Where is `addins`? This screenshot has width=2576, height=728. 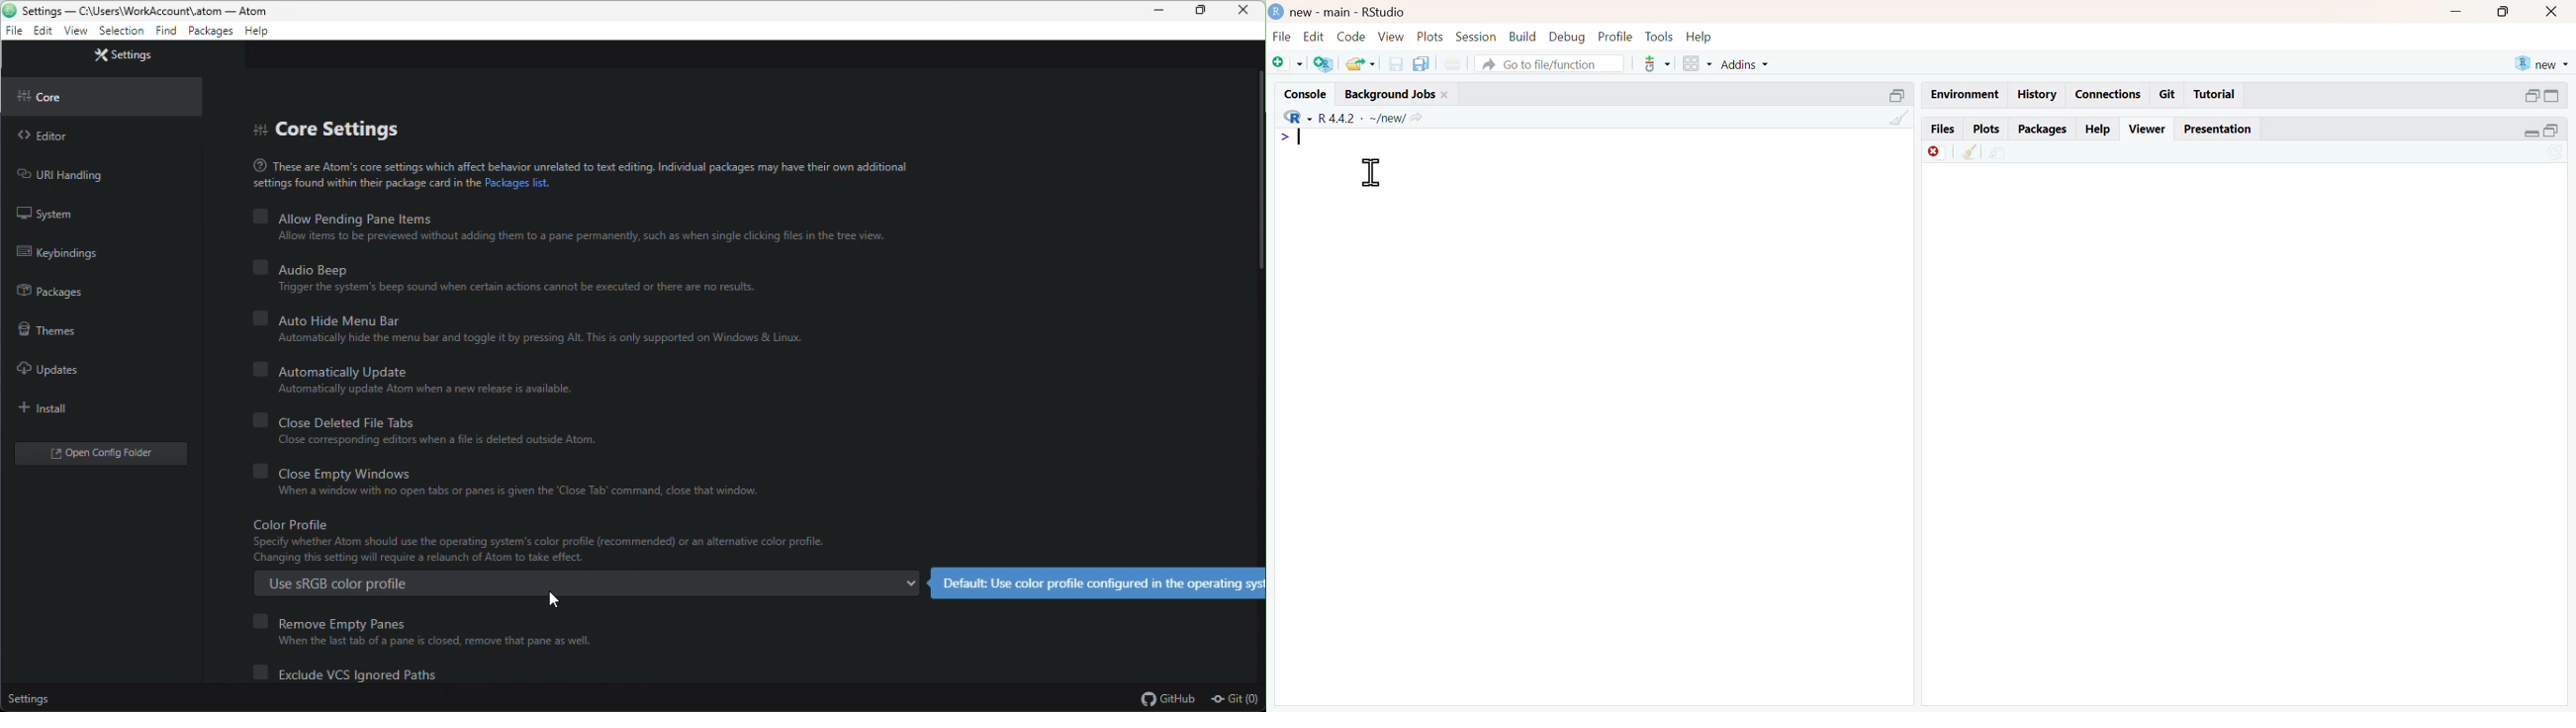
addins is located at coordinates (1744, 65).